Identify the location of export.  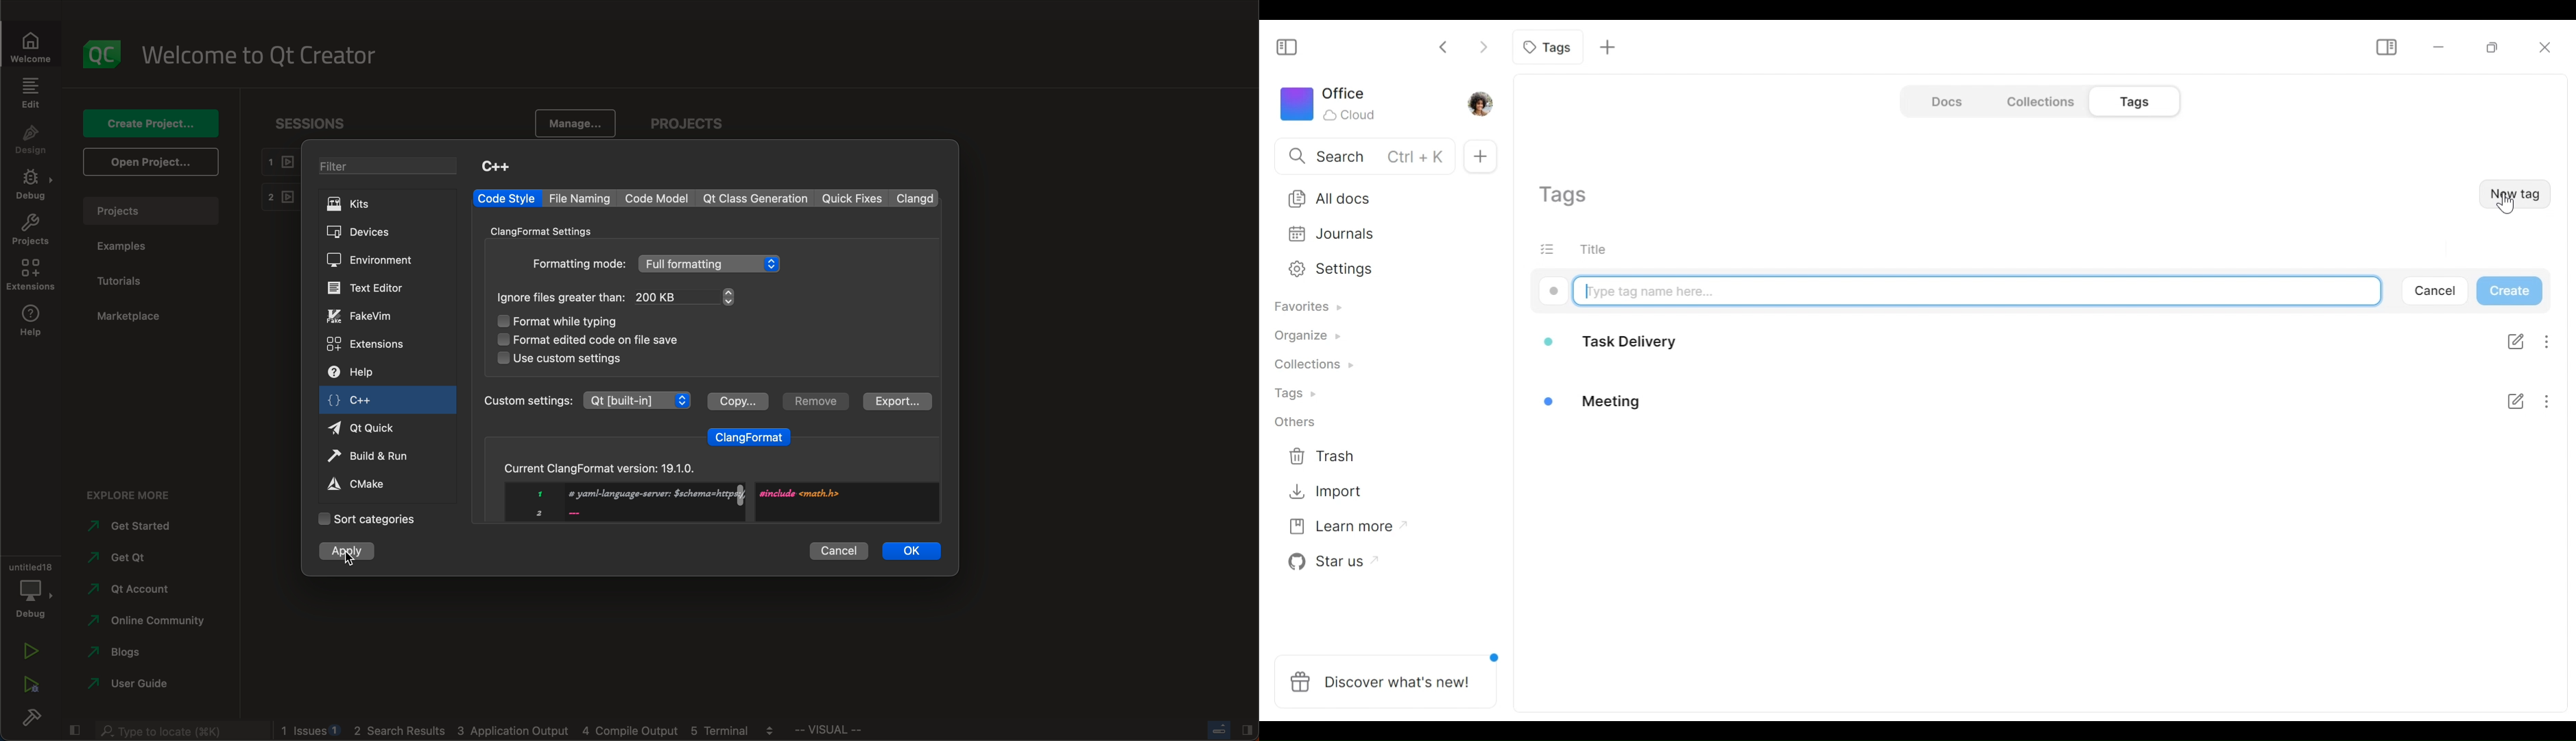
(895, 402).